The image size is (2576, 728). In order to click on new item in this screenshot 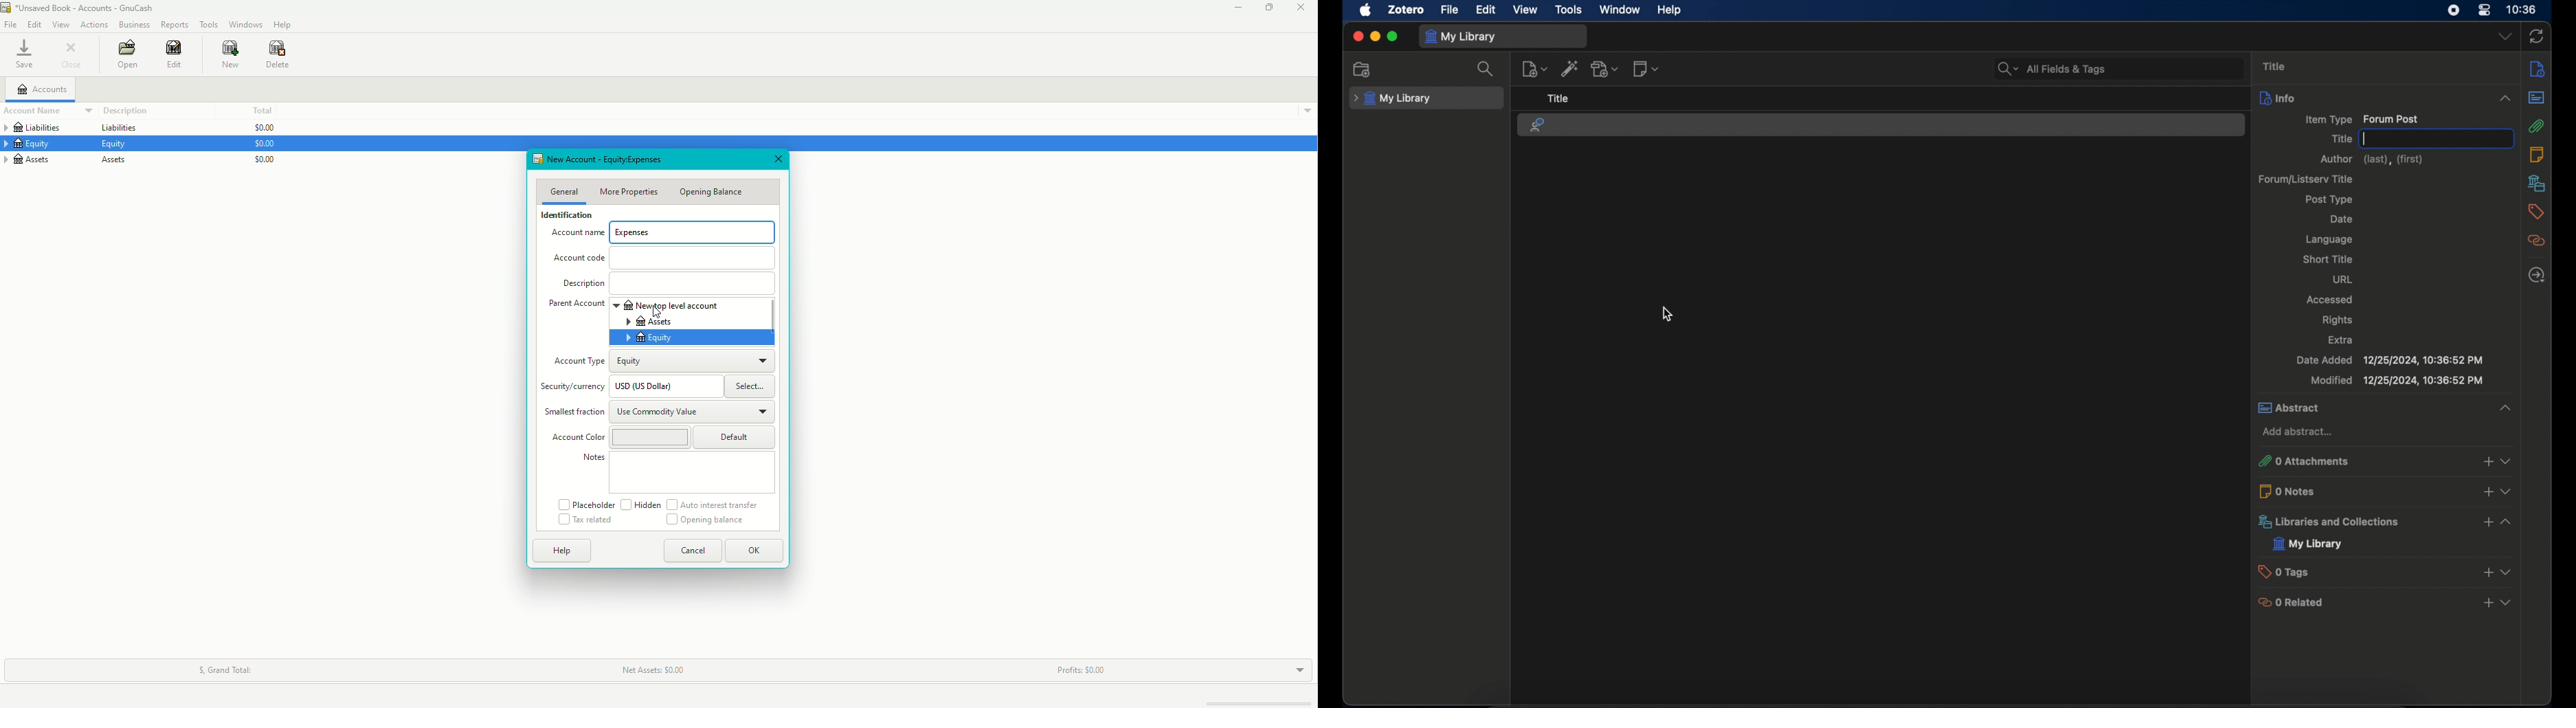, I will do `click(1535, 69)`.